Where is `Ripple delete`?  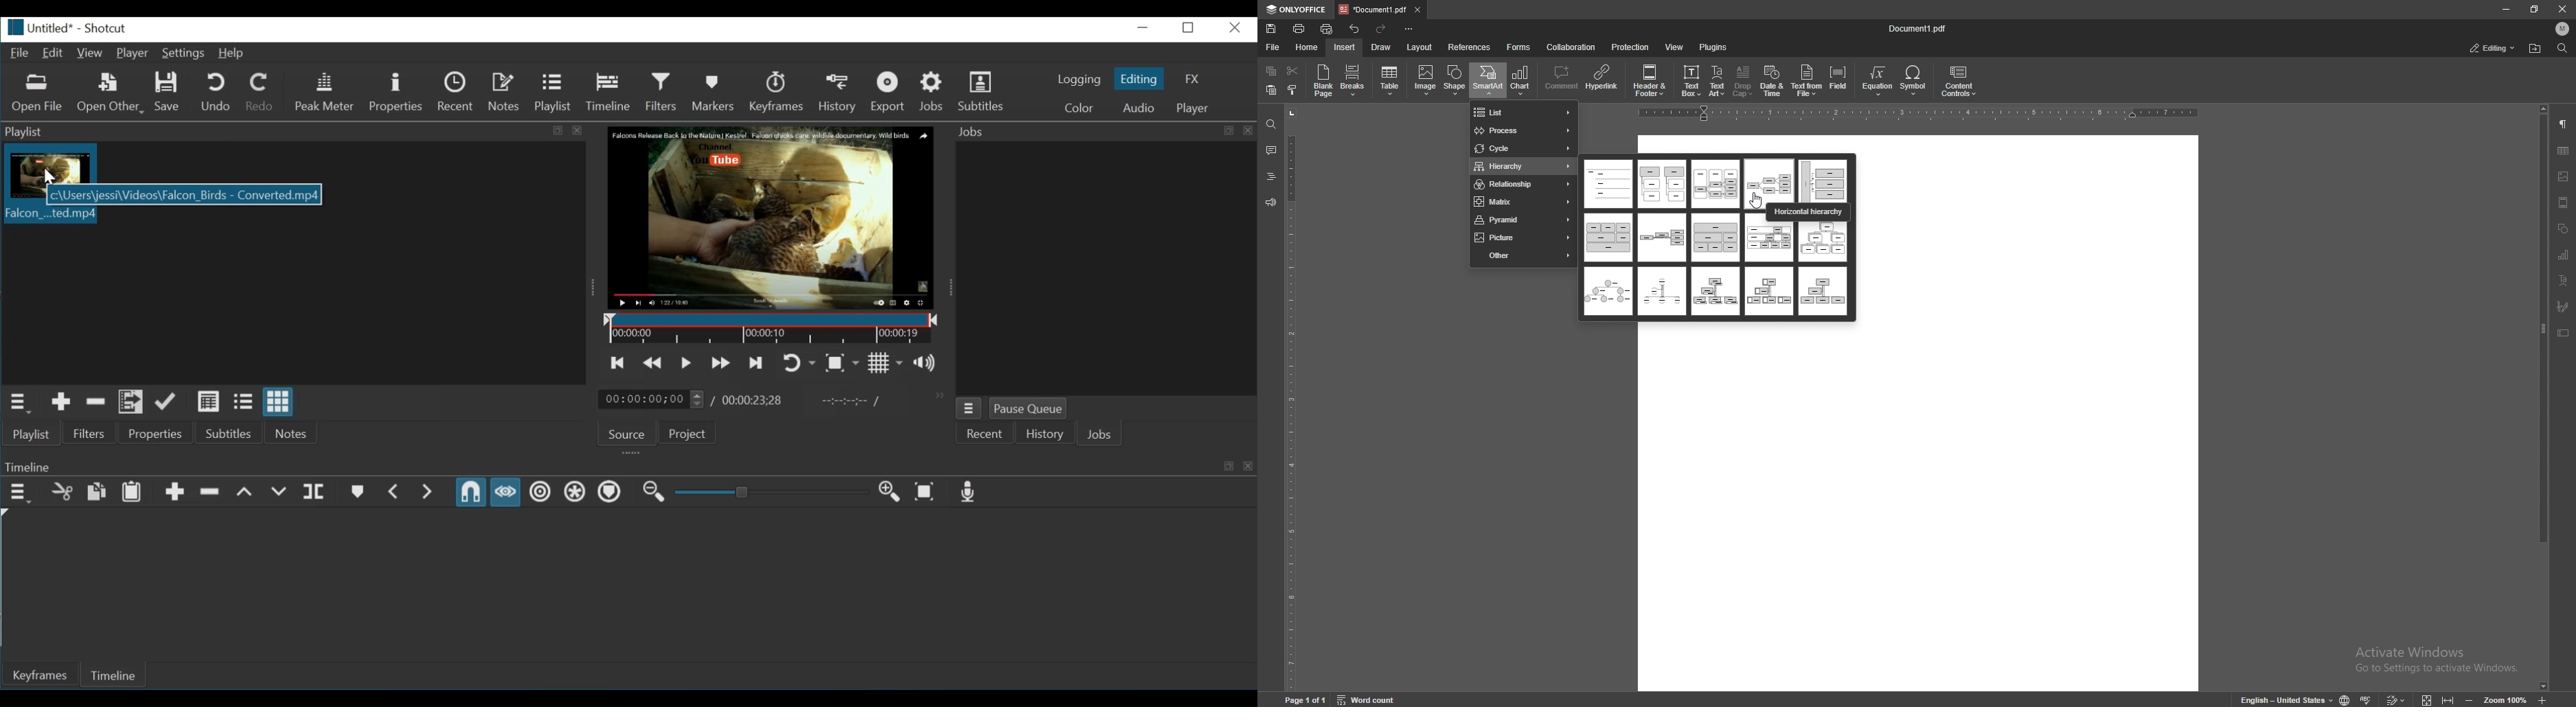
Ripple delete is located at coordinates (210, 492).